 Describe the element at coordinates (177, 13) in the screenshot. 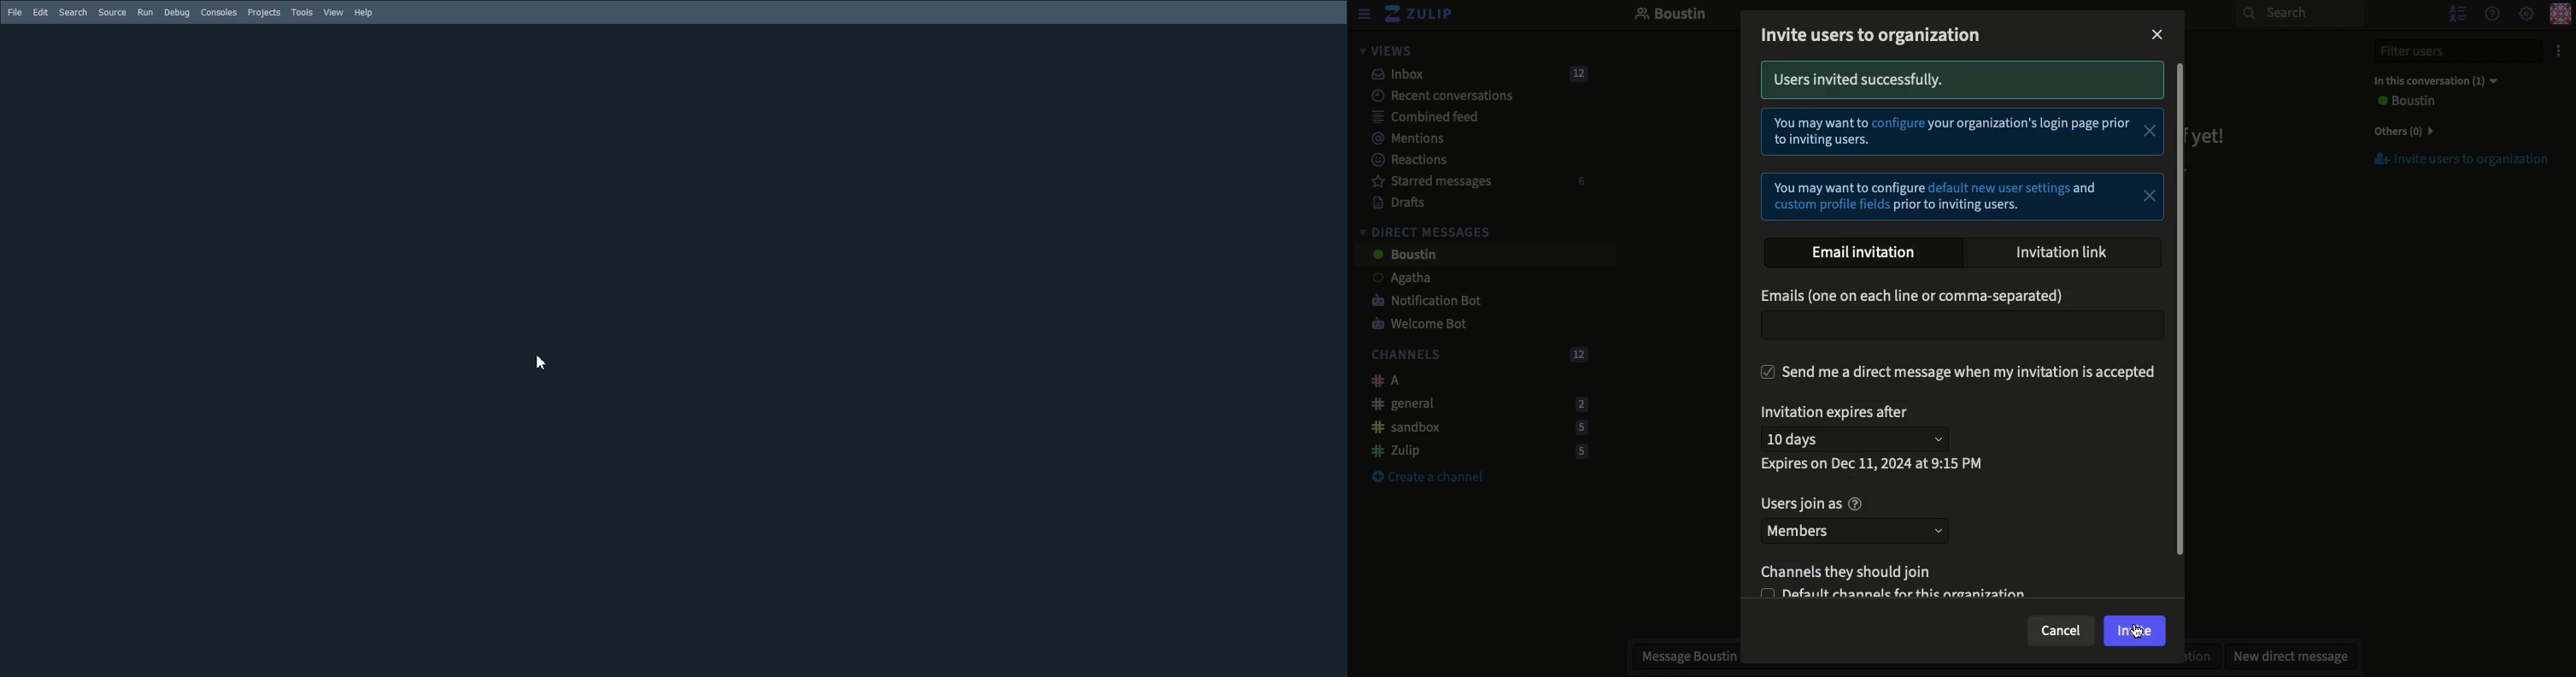

I see `Debug` at that location.